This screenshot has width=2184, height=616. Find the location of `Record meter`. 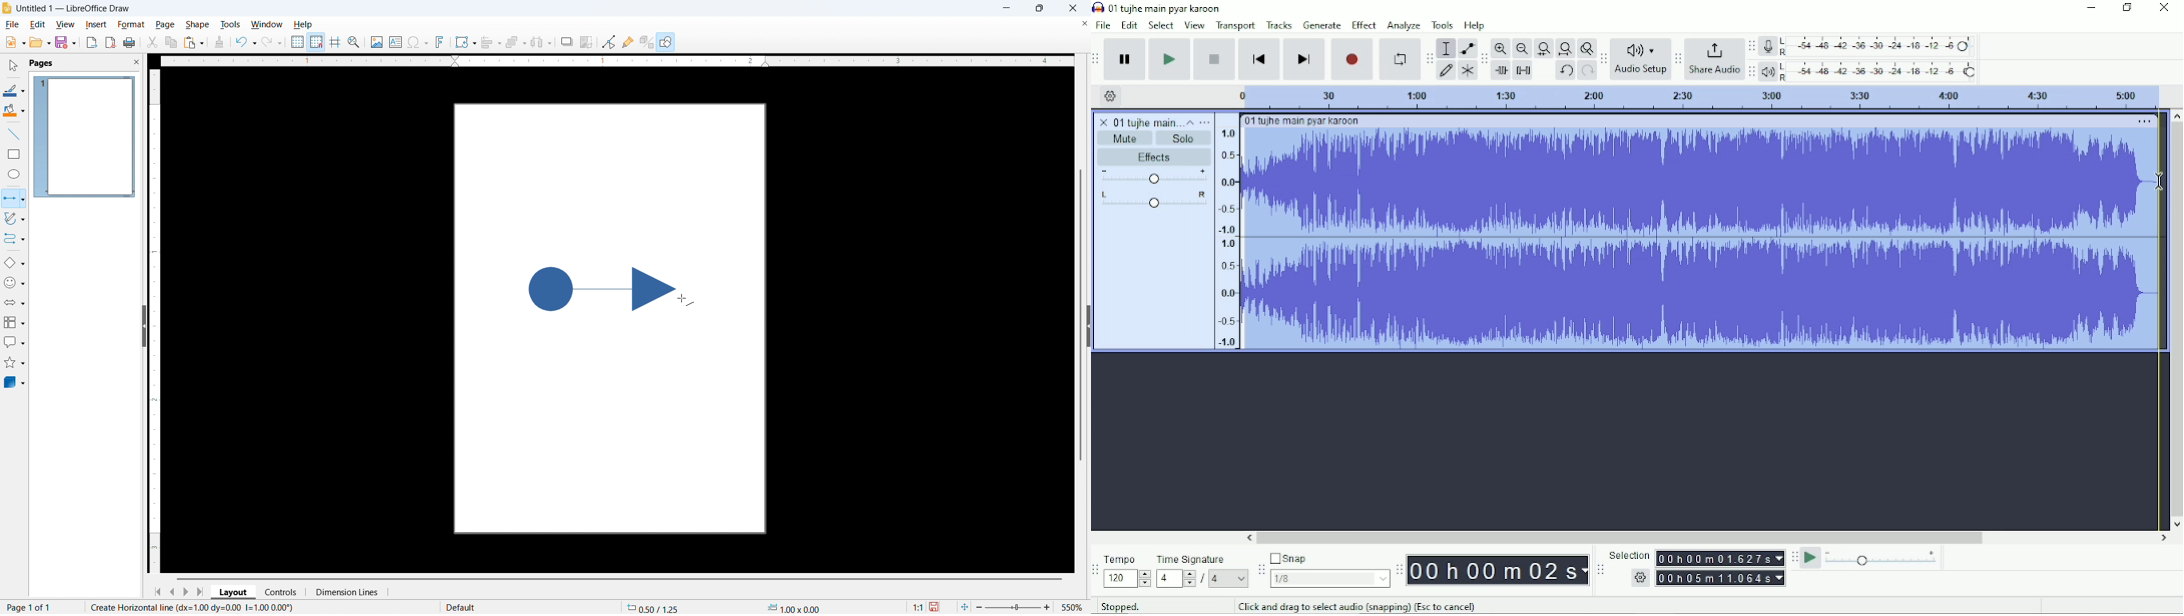

Record meter is located at coordinates (1867, 46).